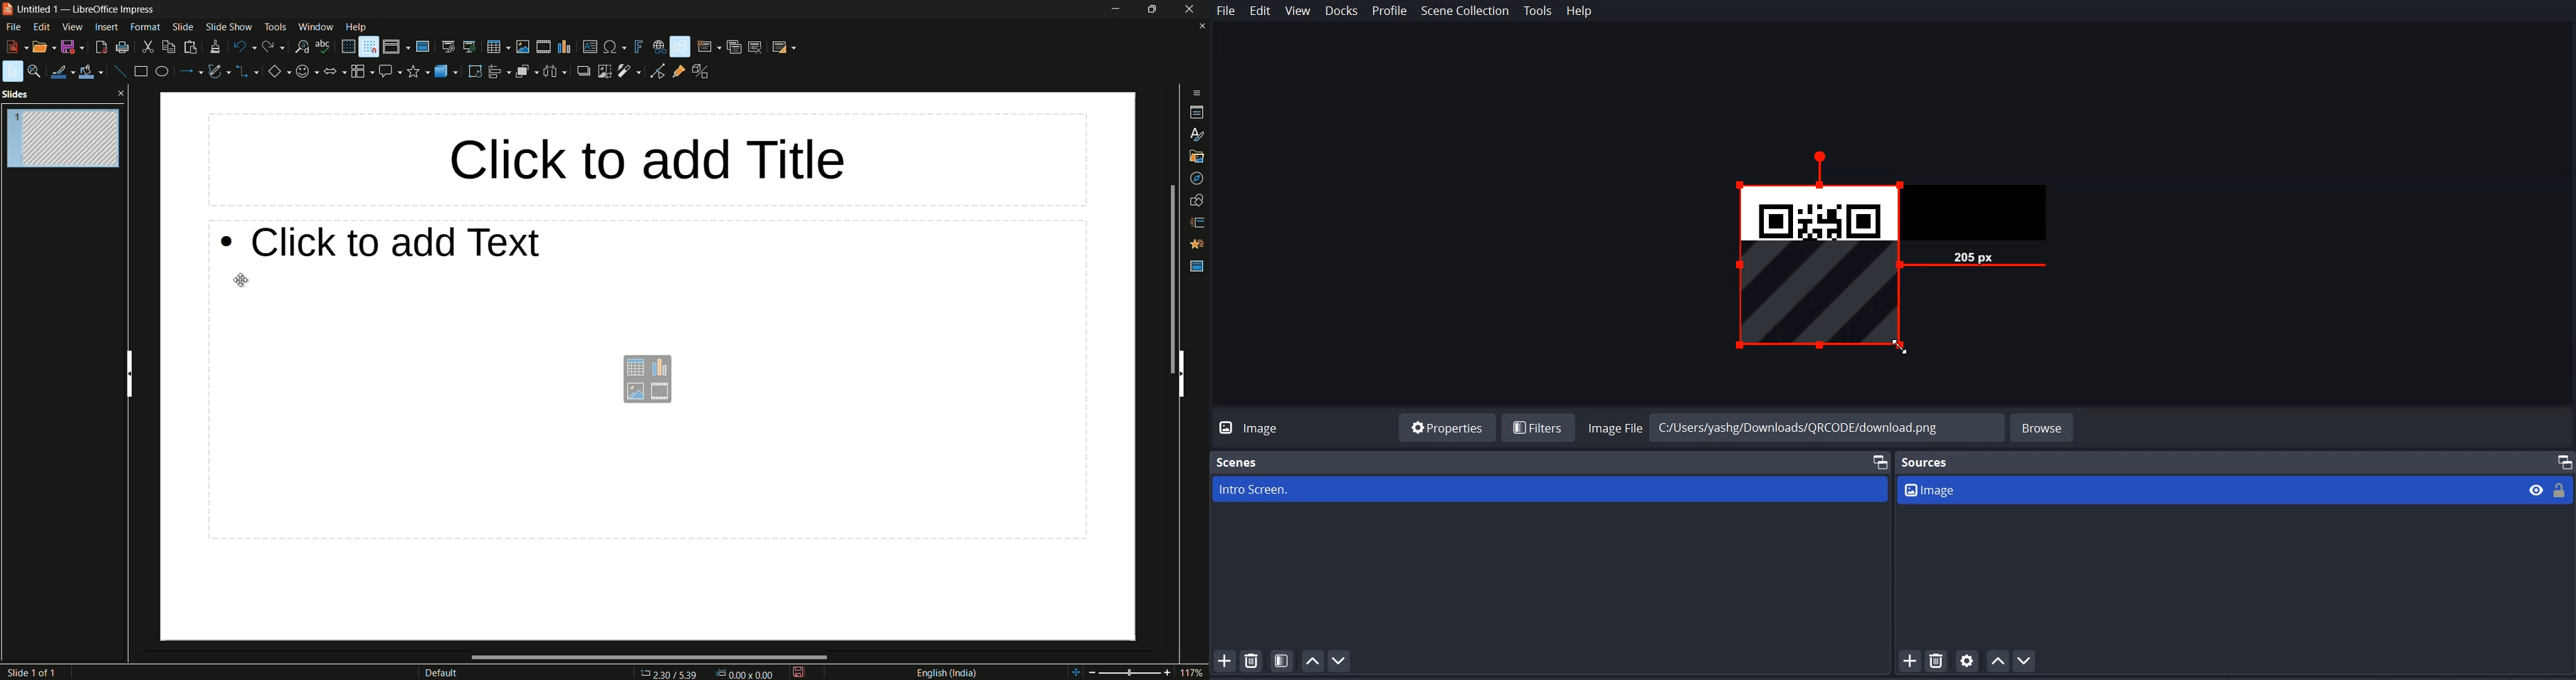 This screenshot has height=700, width=2576. Describe the element at coordinates (14, 27) in the screenshot. I see `file menu` at that location.